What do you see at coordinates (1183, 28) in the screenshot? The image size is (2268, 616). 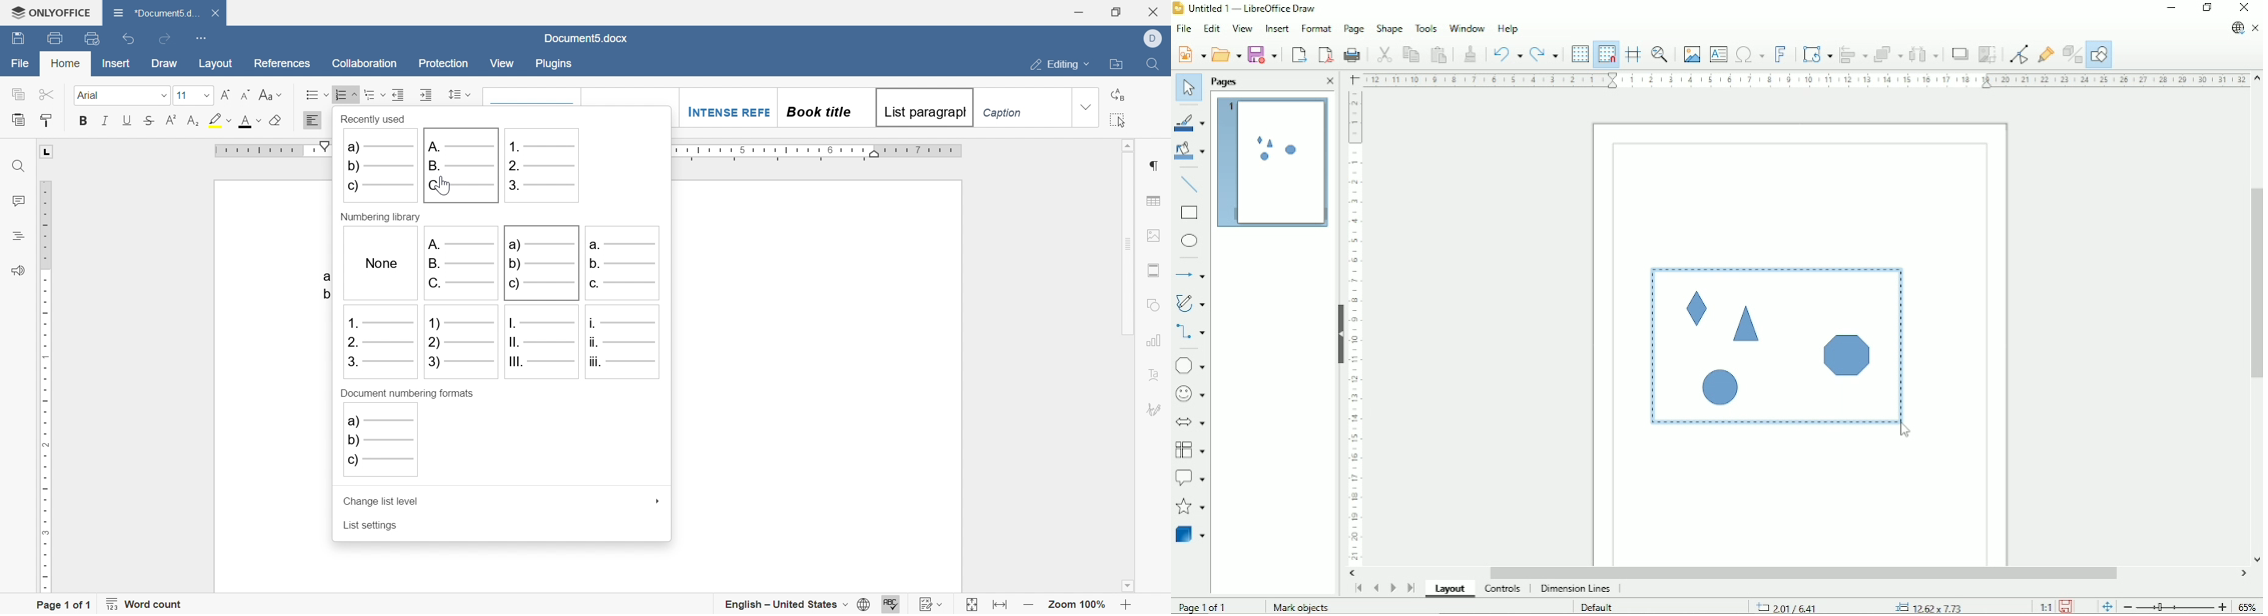 I see `File` at bounding box center [1183, 28].